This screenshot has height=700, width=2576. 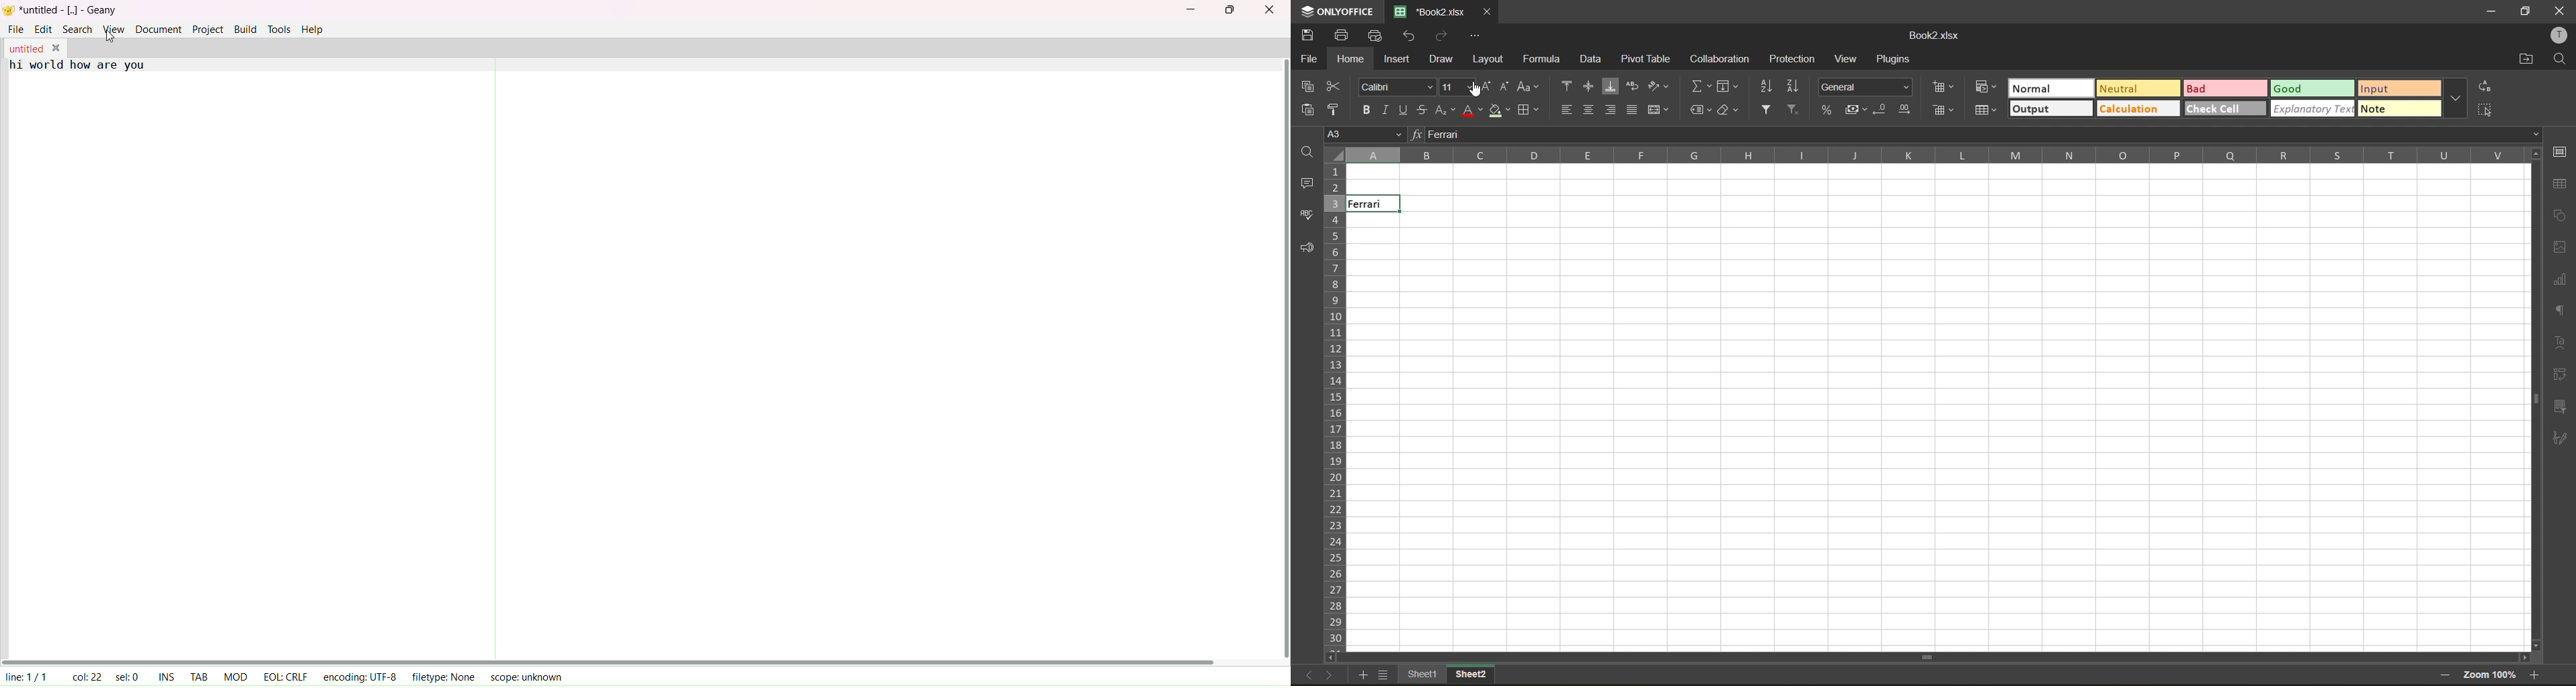 I want to click on project, so click(x=208, y=29).